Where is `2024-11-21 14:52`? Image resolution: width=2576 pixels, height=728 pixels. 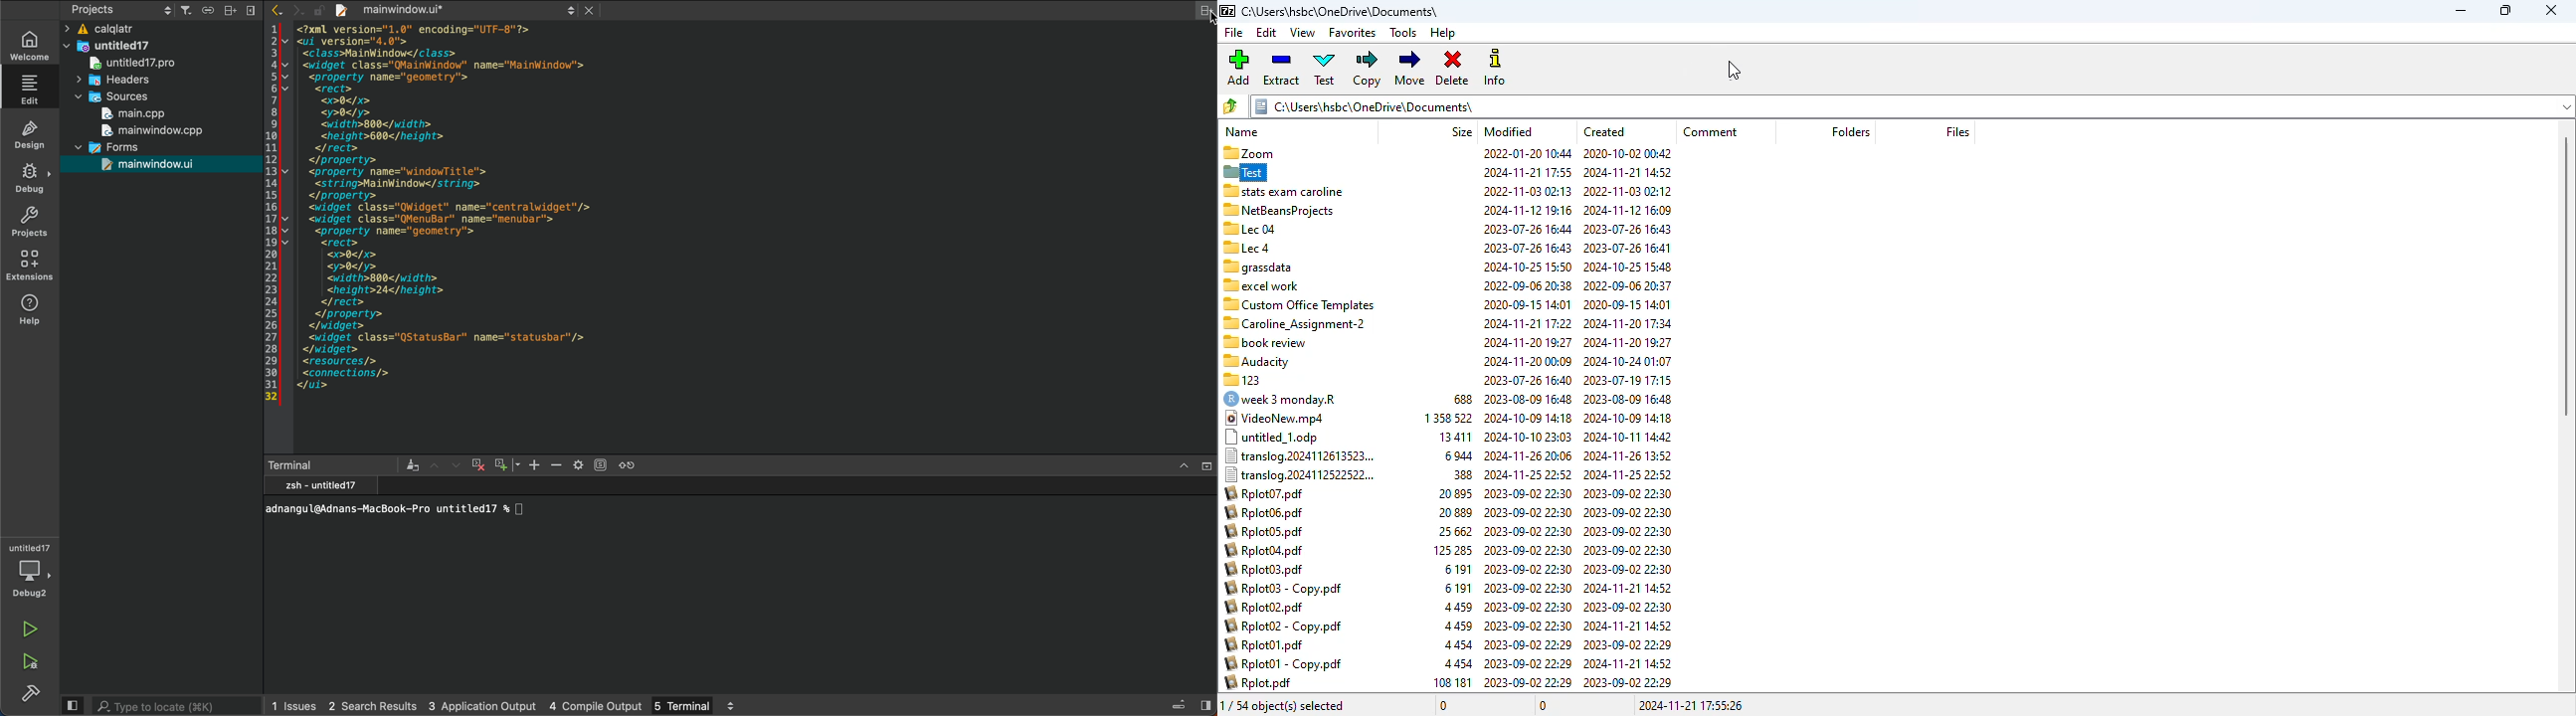
2024-11-21 14:52 is located at coordinates (1628, 663).